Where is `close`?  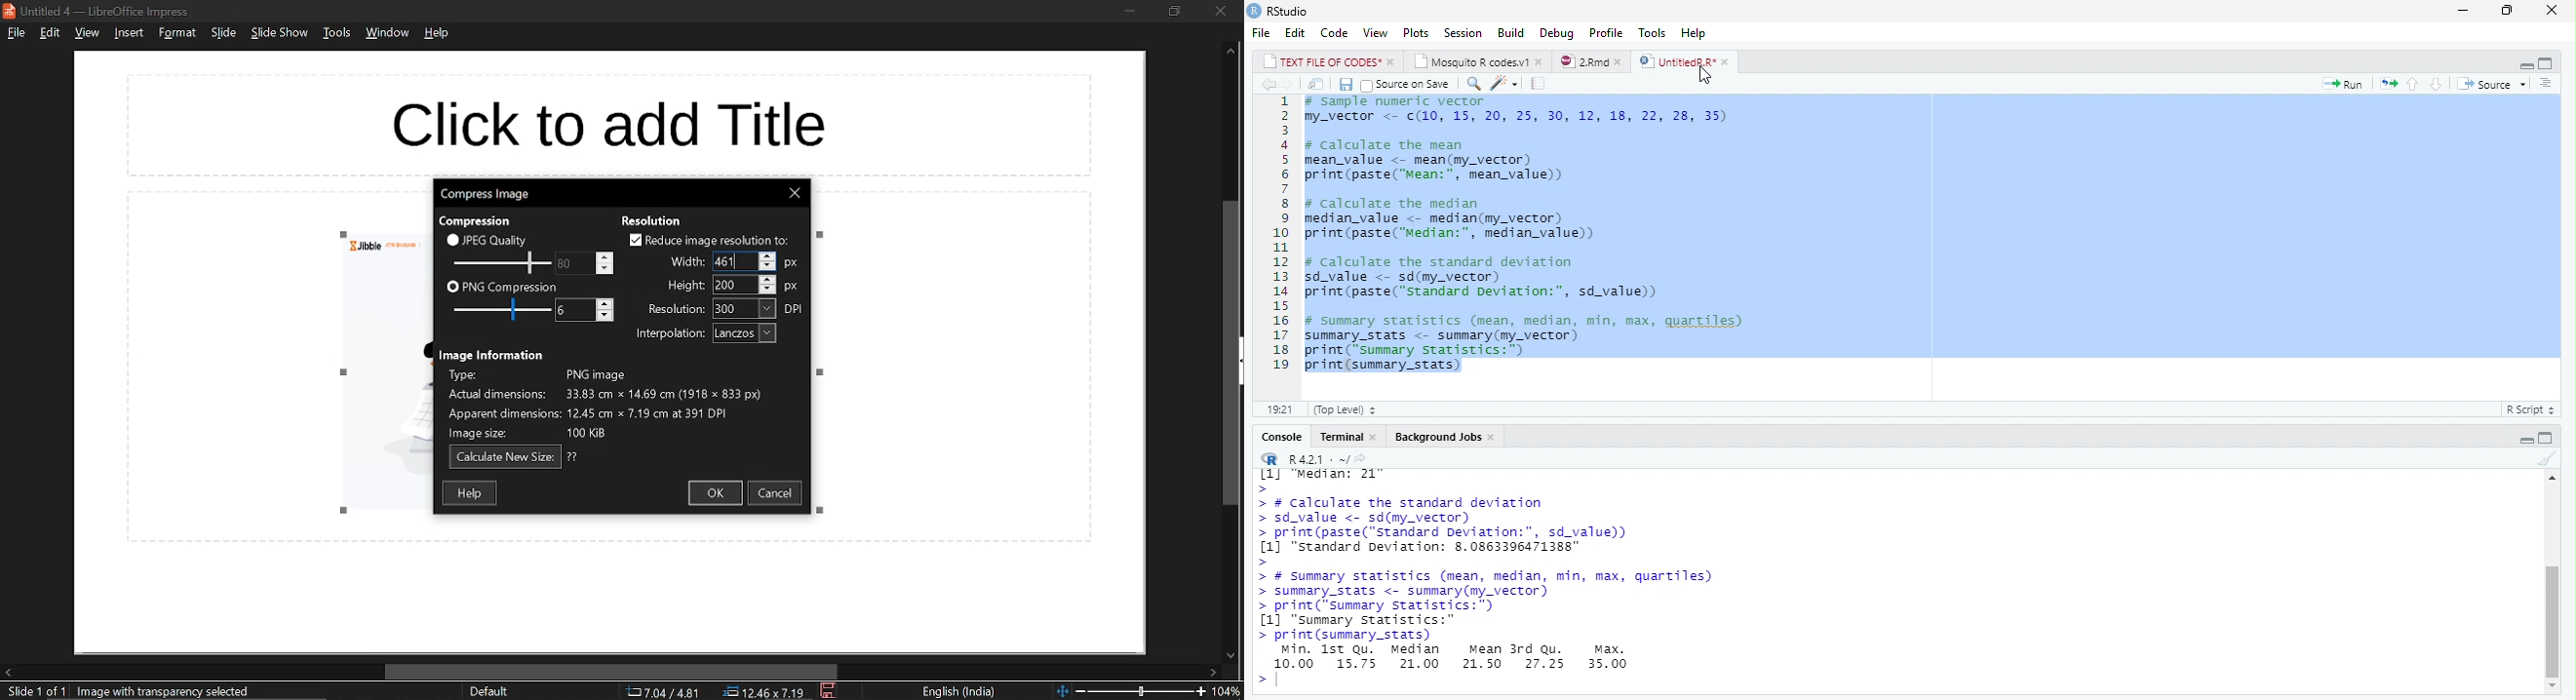
close is located at coordinates (2556, 10).